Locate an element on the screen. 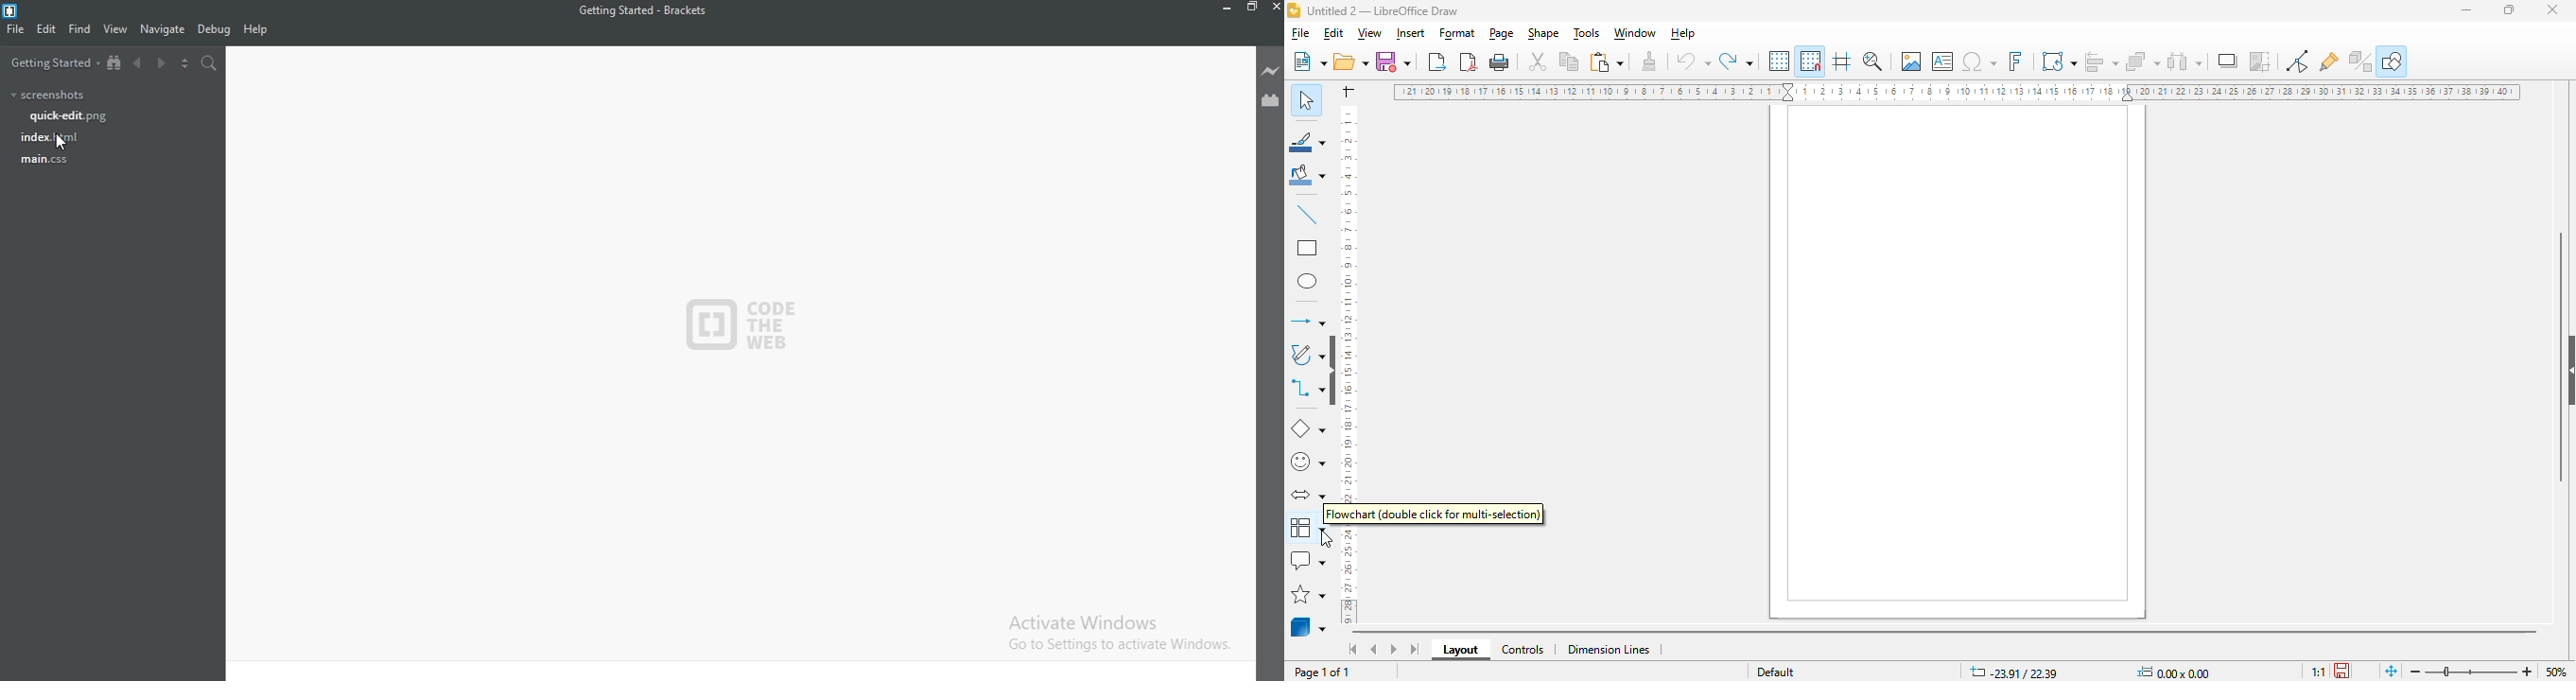  insert is located at coordinates (1411, 33).